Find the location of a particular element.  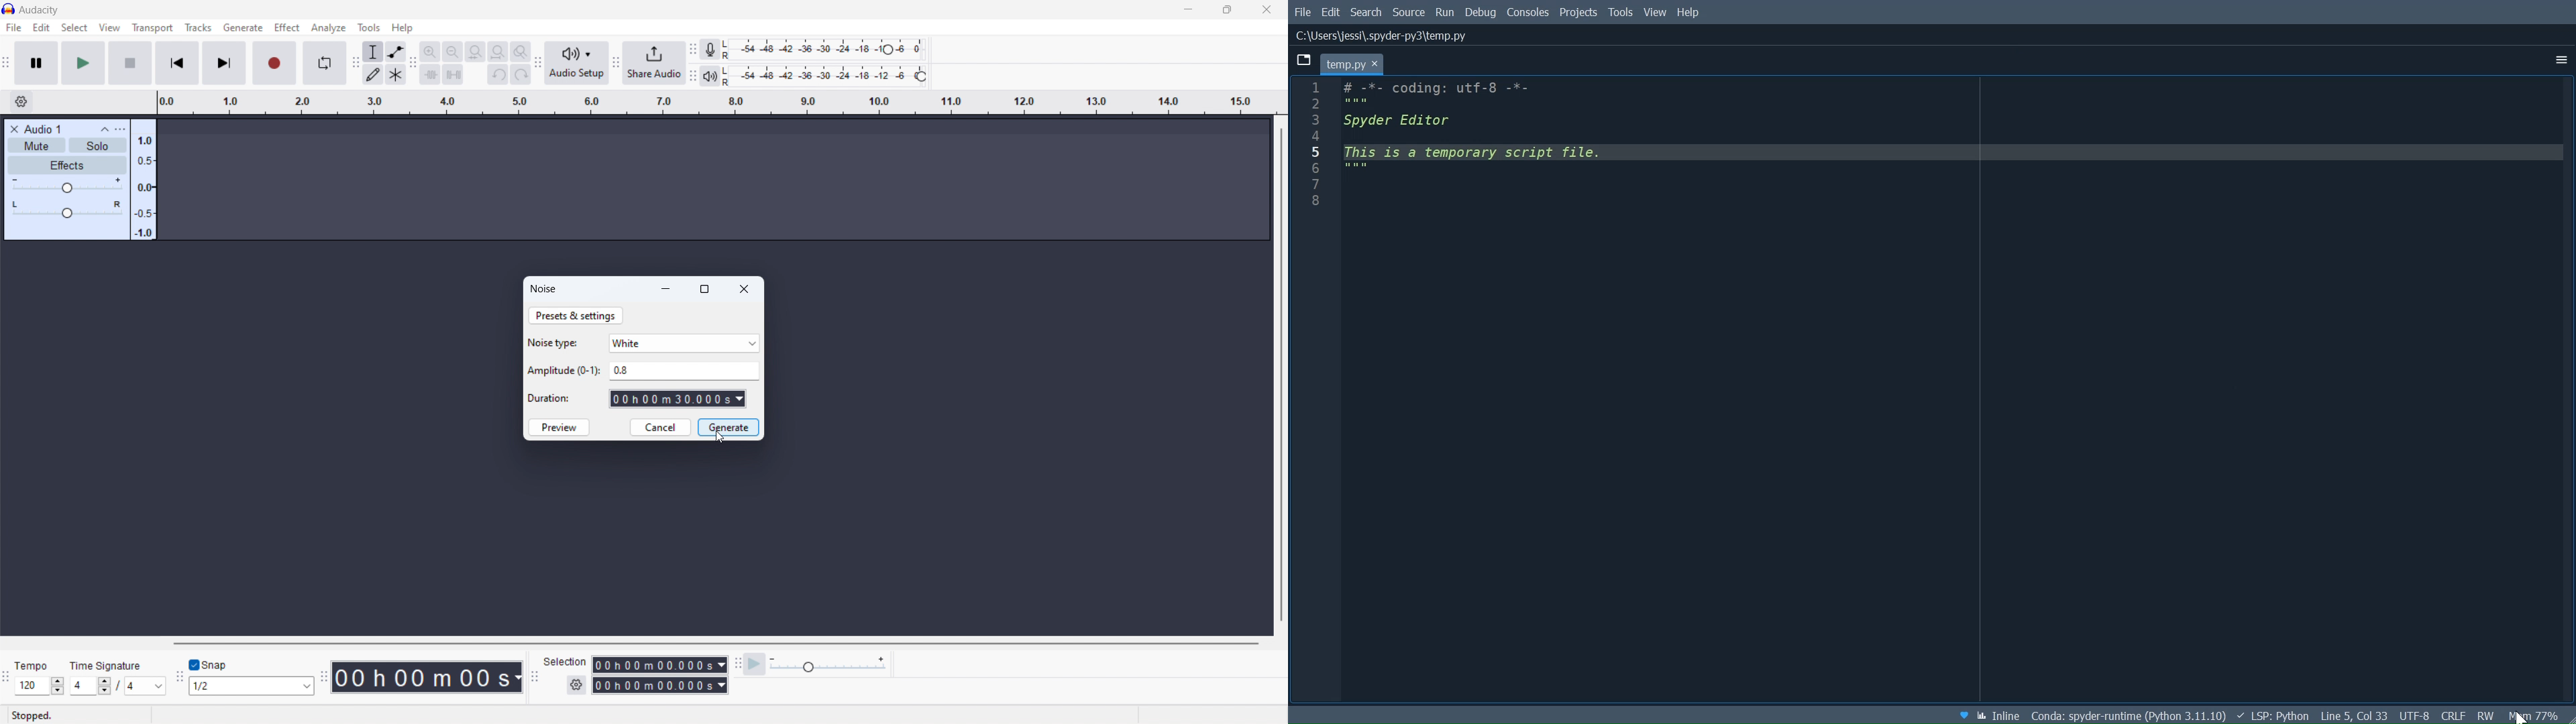

Time signature is located at coordinates (107, 666).